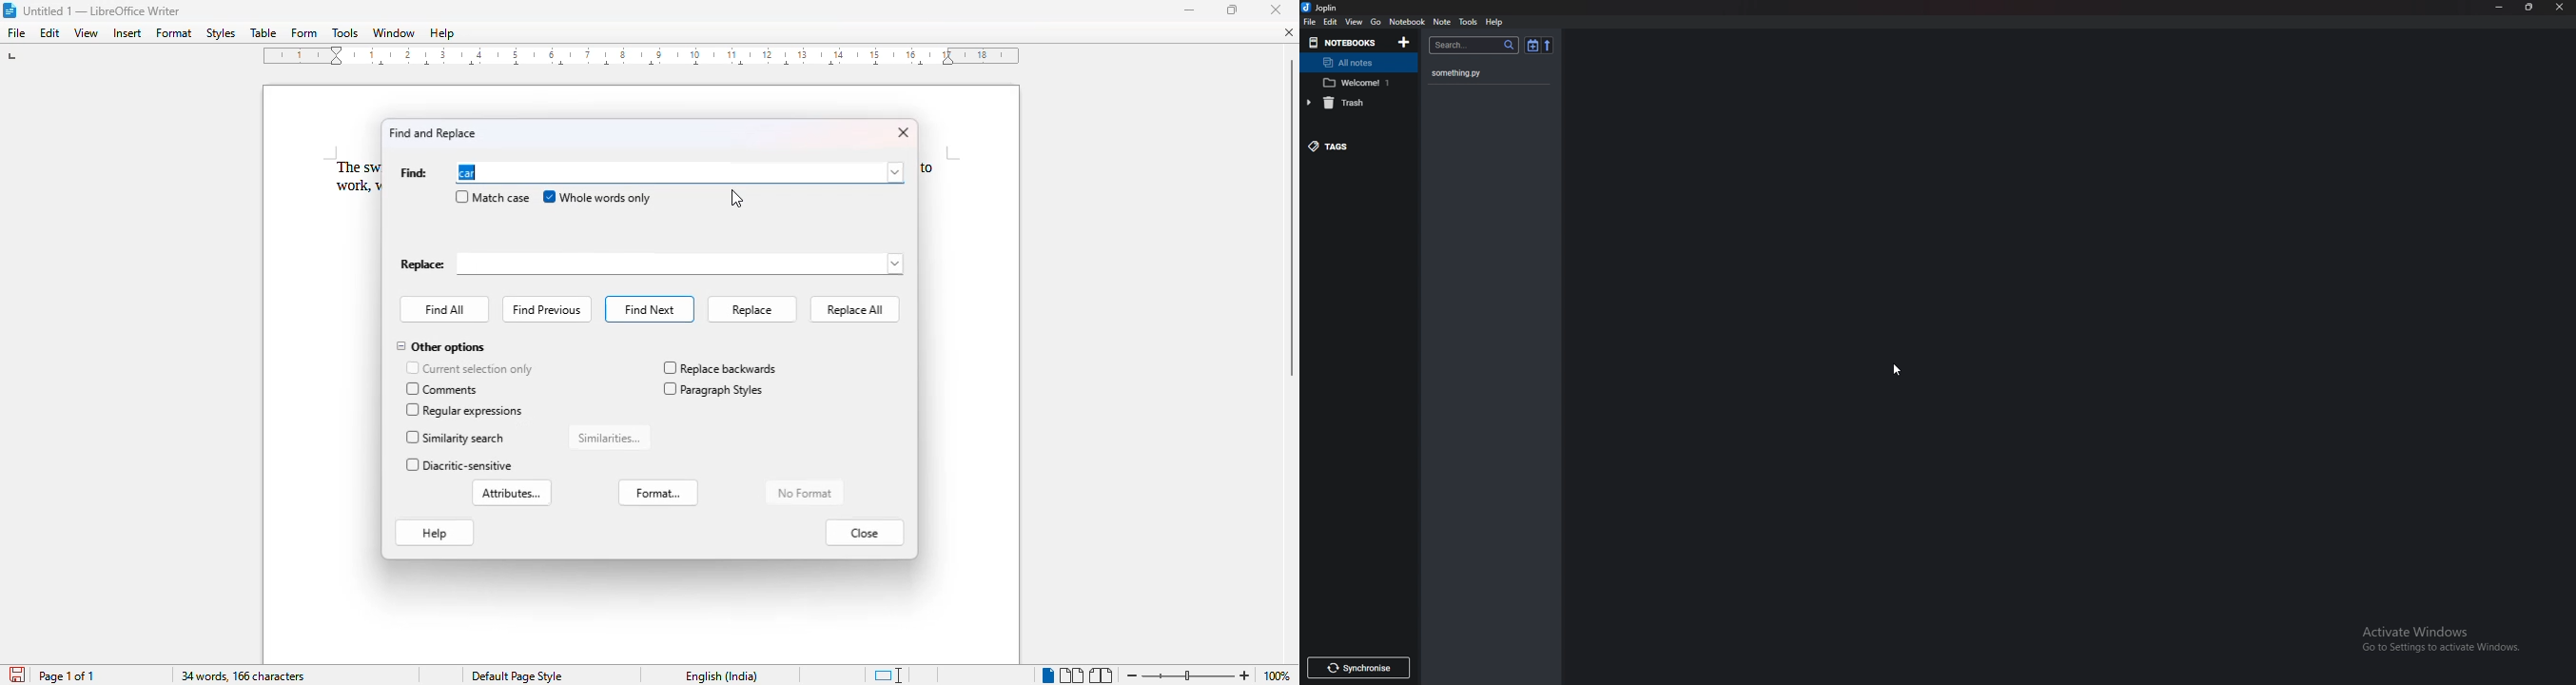 This screenshot has width=2576, height=700. What do you see at coordinates (1190, 10) in the screenshot?
I see `minimize` at bounding box center [1190, 10].